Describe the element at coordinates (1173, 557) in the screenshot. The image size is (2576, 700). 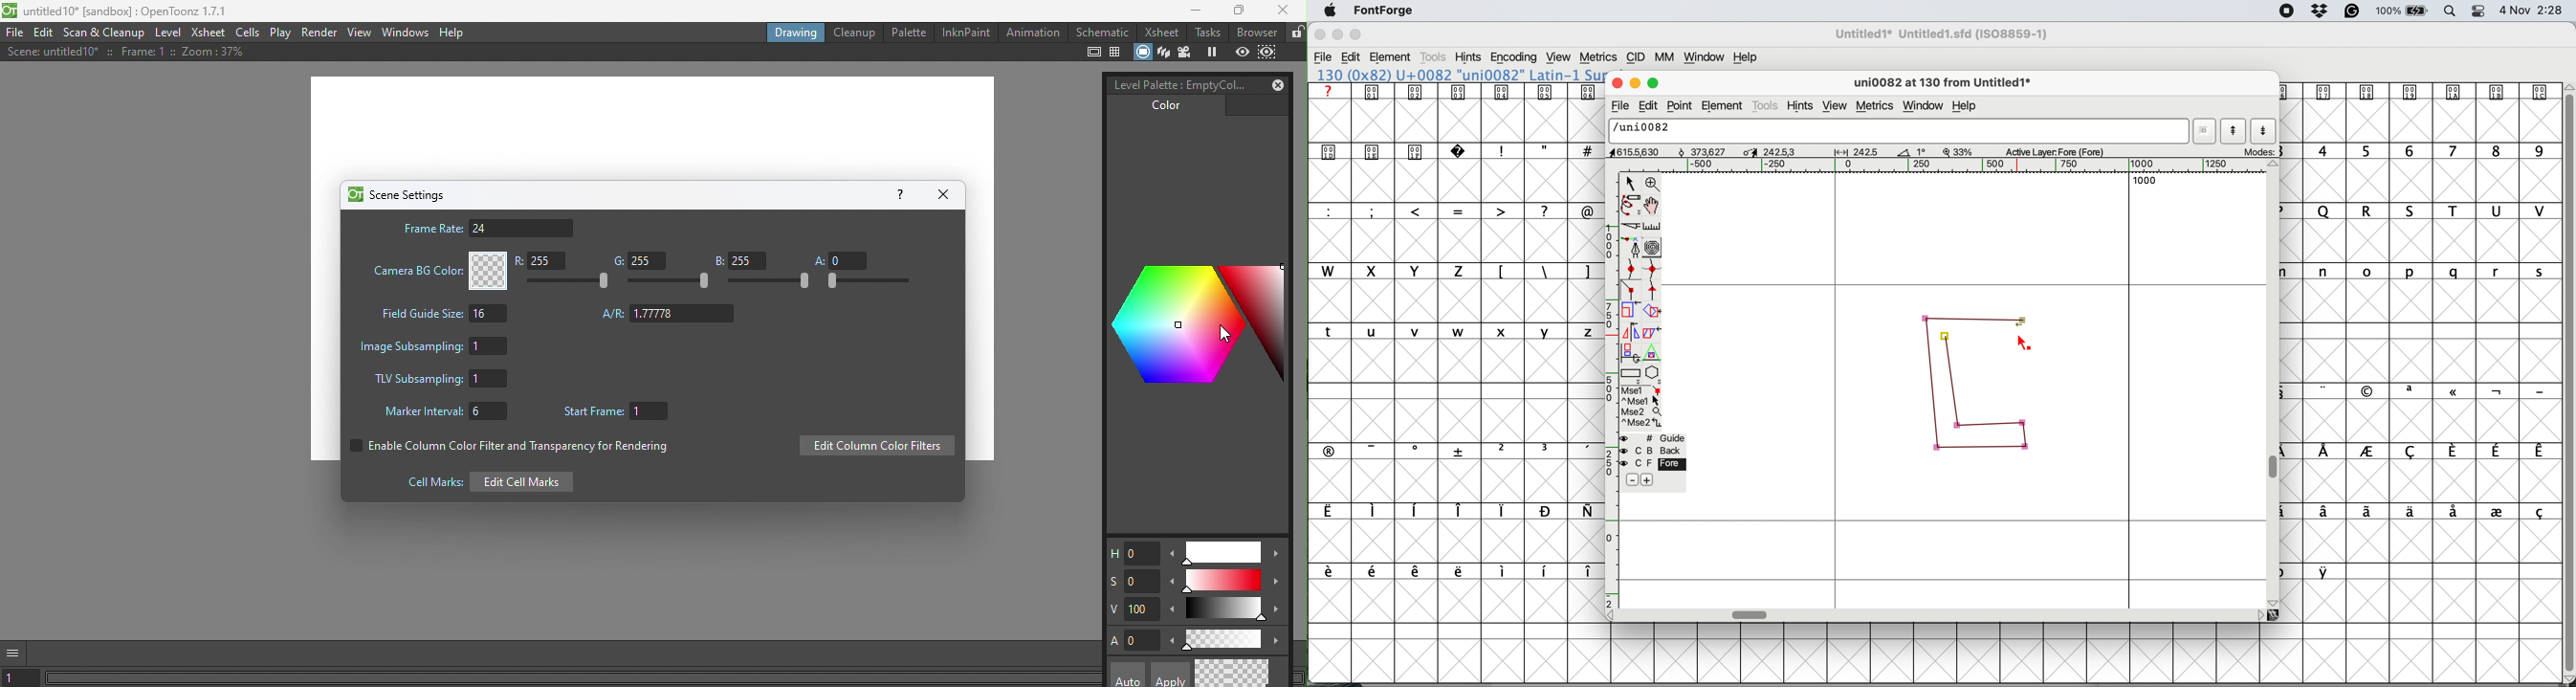
I see `Decrease` at that location.